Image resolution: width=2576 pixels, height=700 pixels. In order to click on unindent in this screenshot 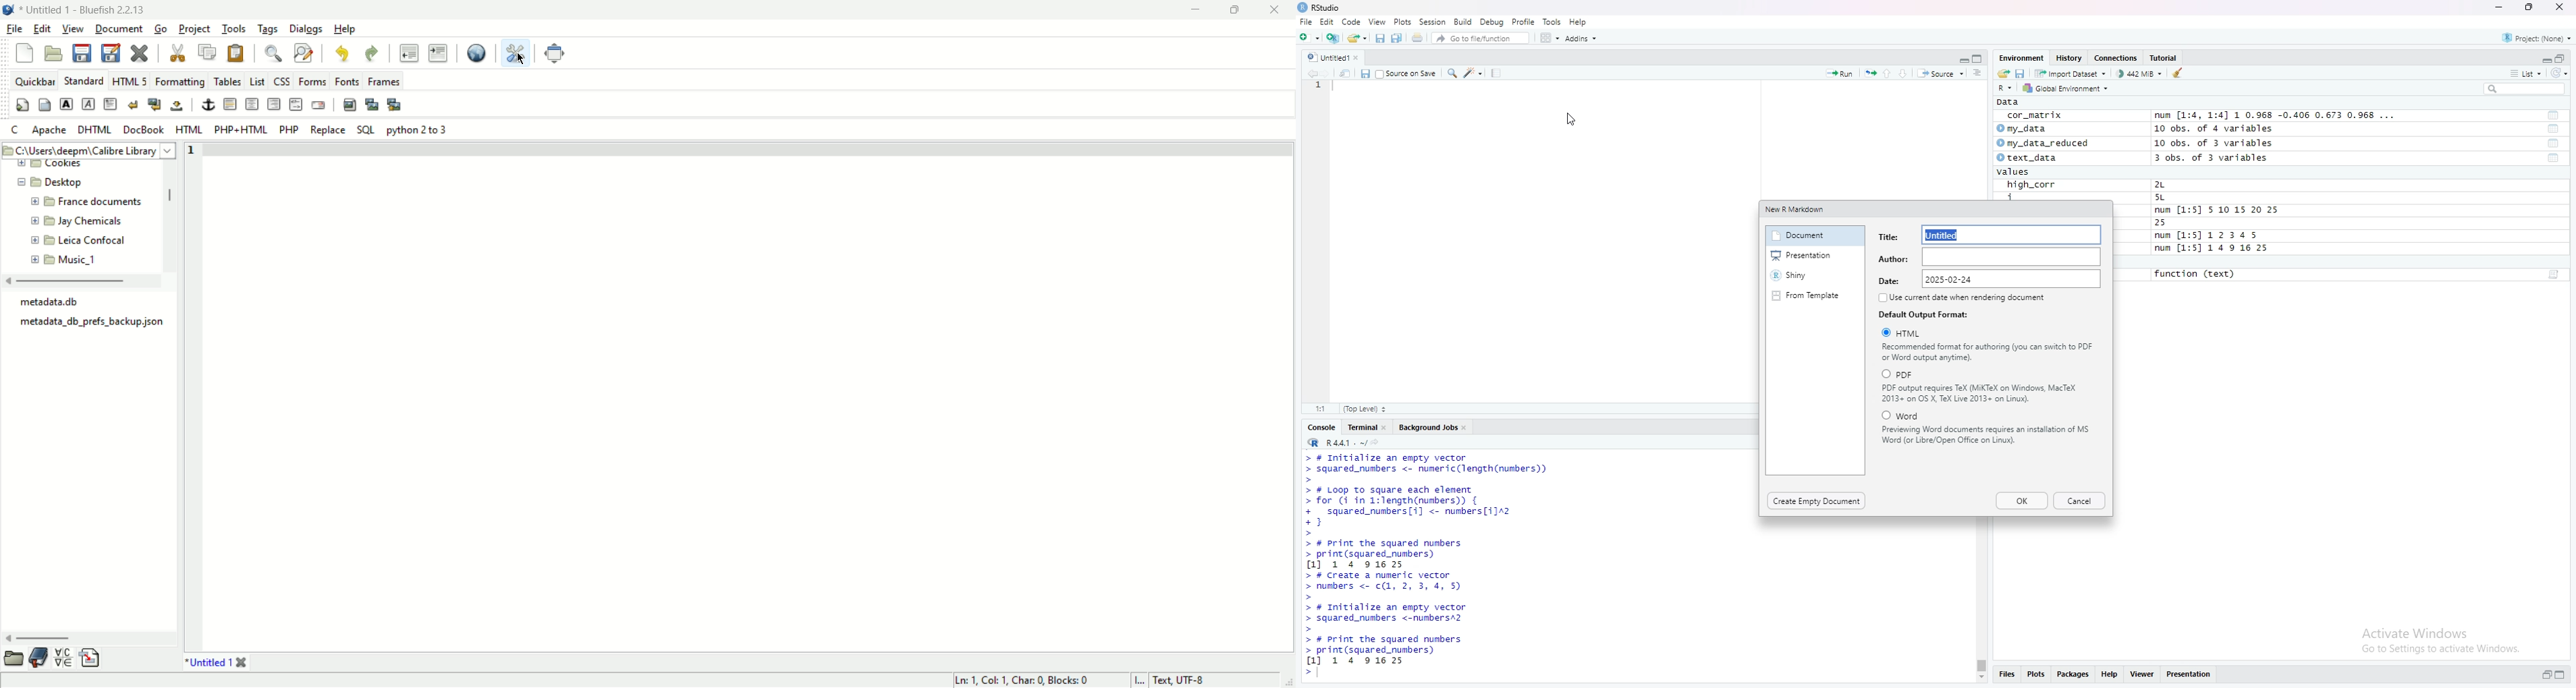, I will do `click(408, 53)`.